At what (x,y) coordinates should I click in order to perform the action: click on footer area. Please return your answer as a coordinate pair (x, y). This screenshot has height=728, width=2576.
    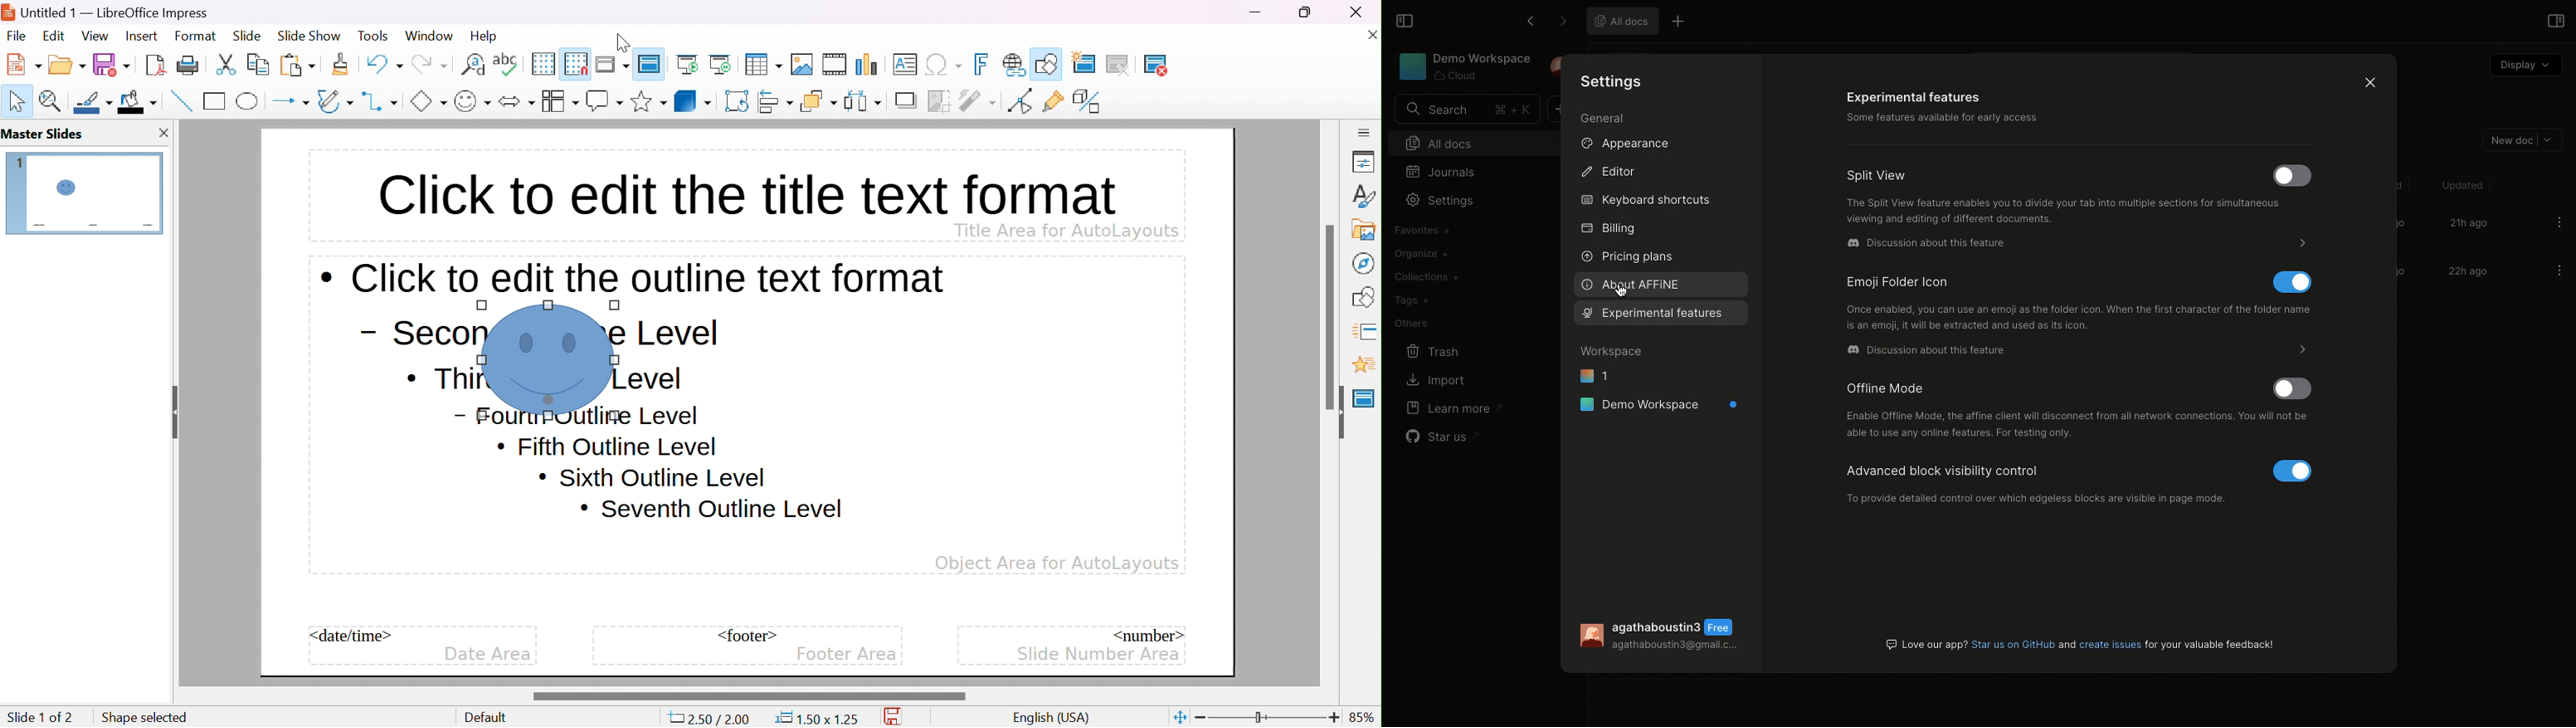
    Looking at the image, I should click on (846, 654).